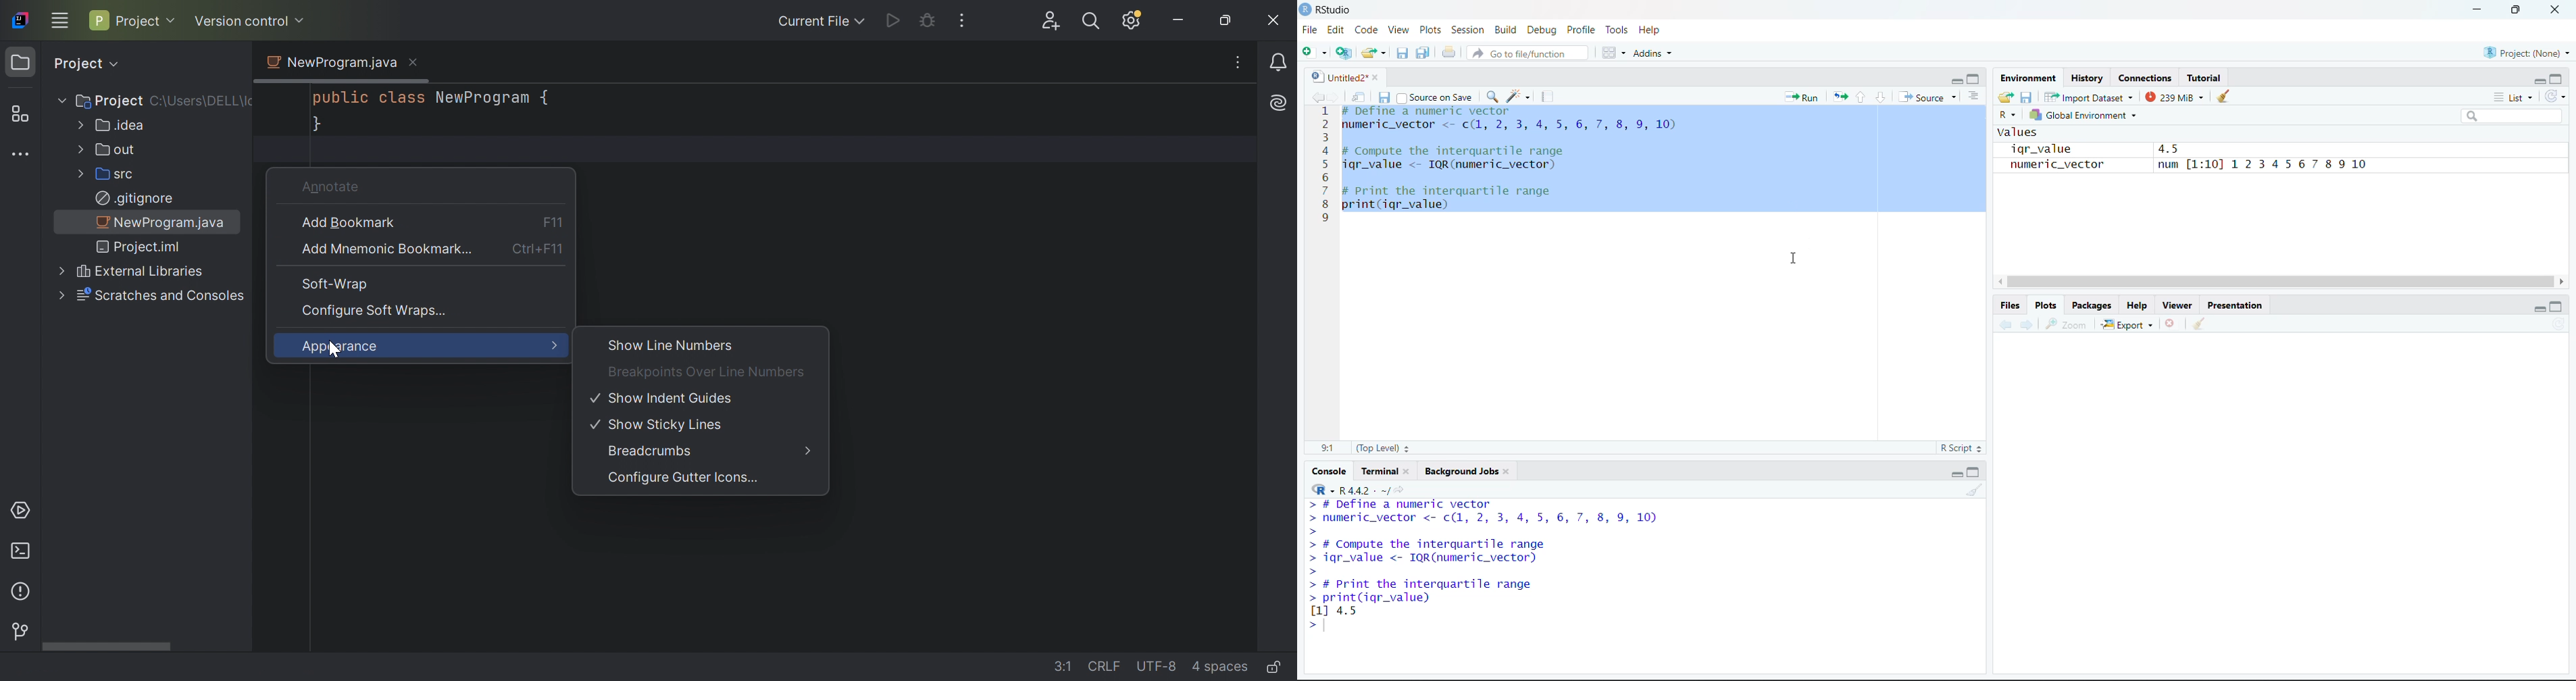  Describe the element at coordinates (1492, 96) in the screenshot. I see `Find/Replace` at that location.